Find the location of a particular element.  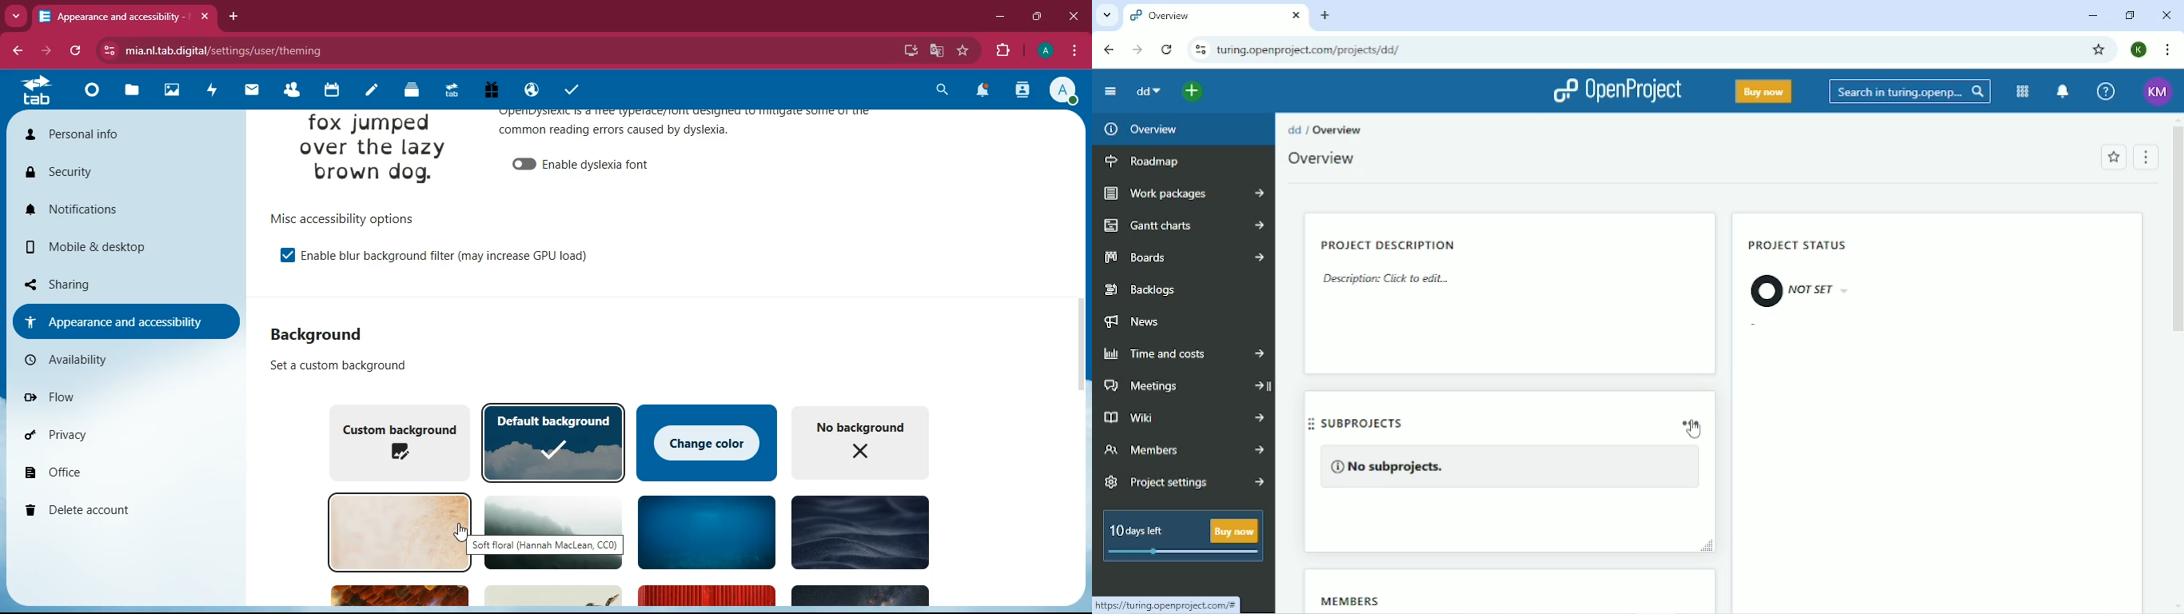

dd is located at coordinates (1147, 91).